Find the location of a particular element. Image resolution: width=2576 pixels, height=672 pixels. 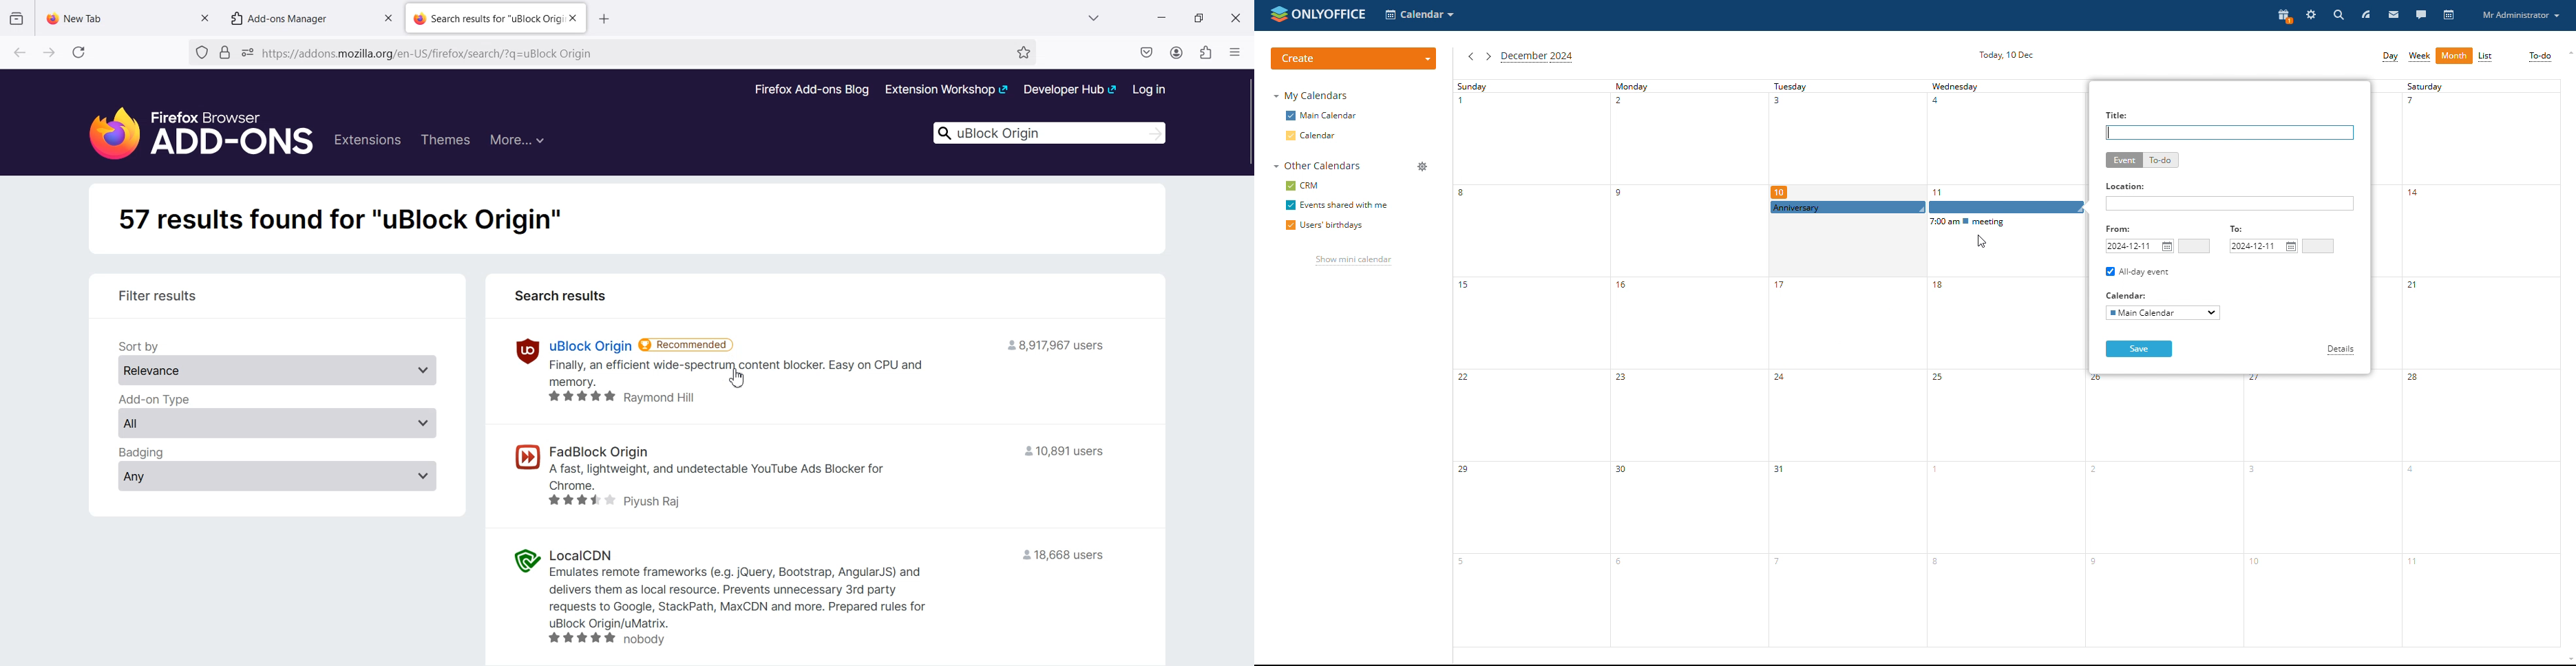

Search results is located at coordinates (559, 295).